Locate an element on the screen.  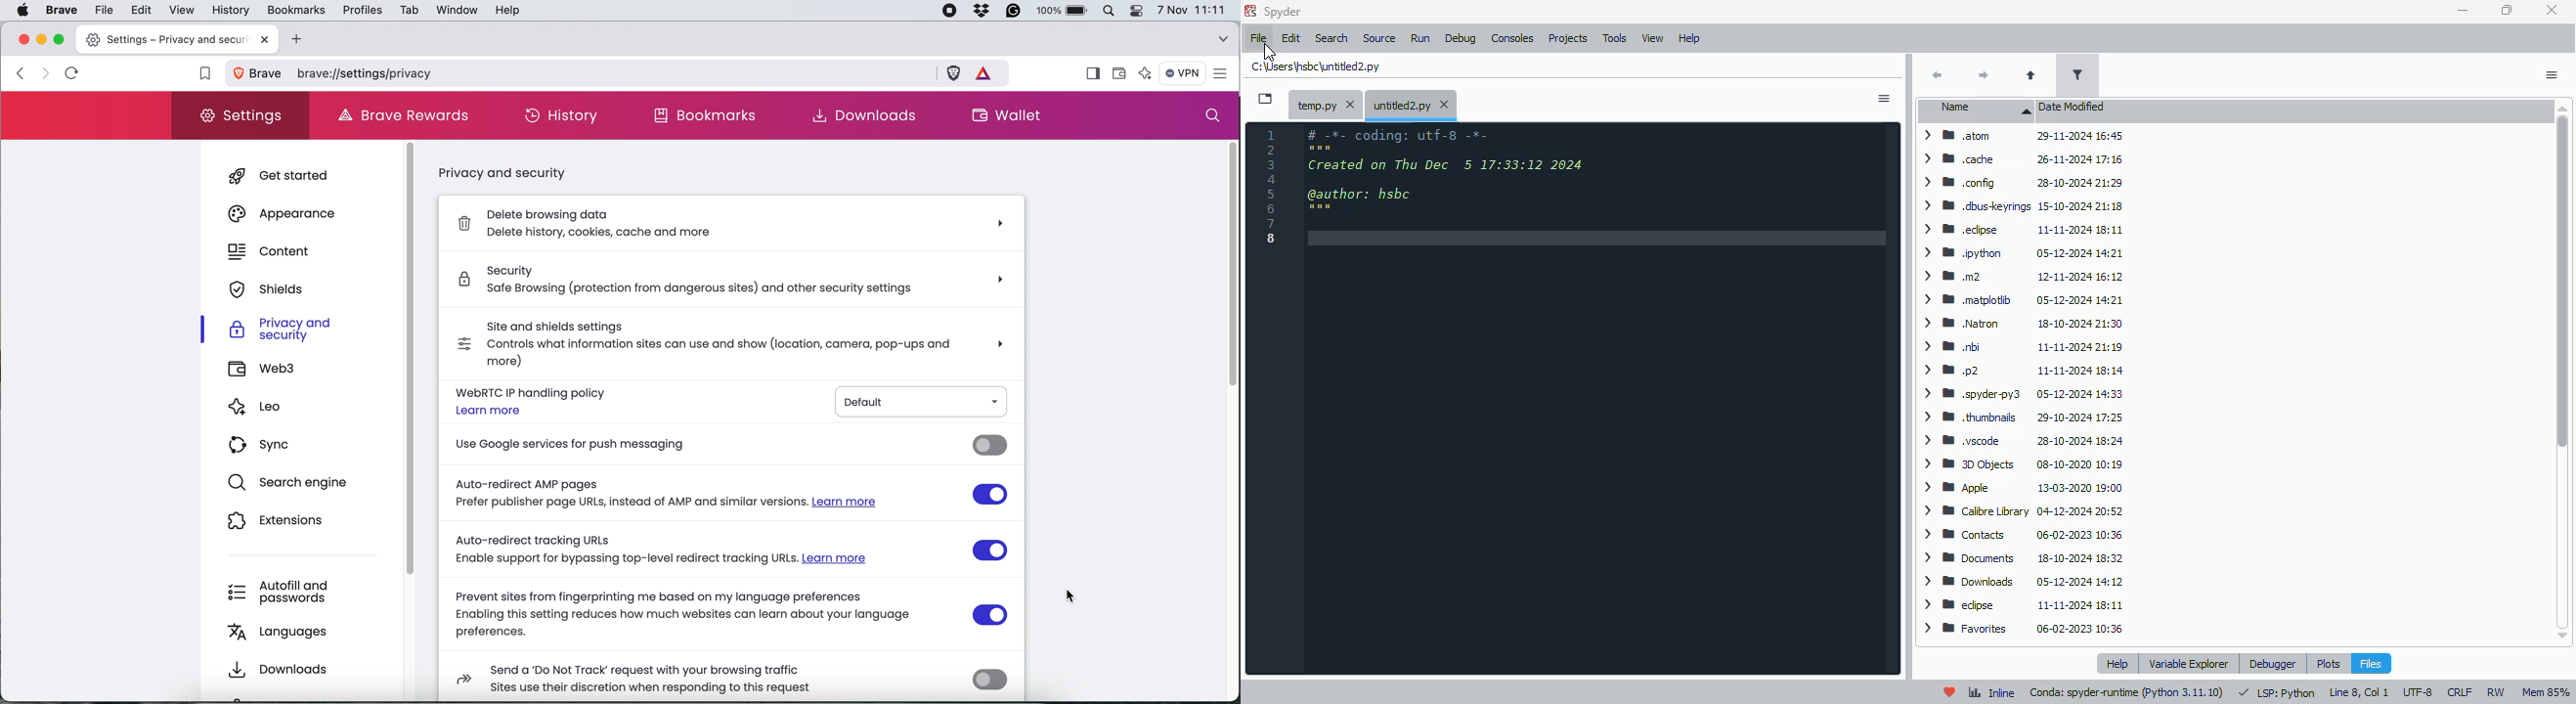
close is located at coordinates (2553, 10).